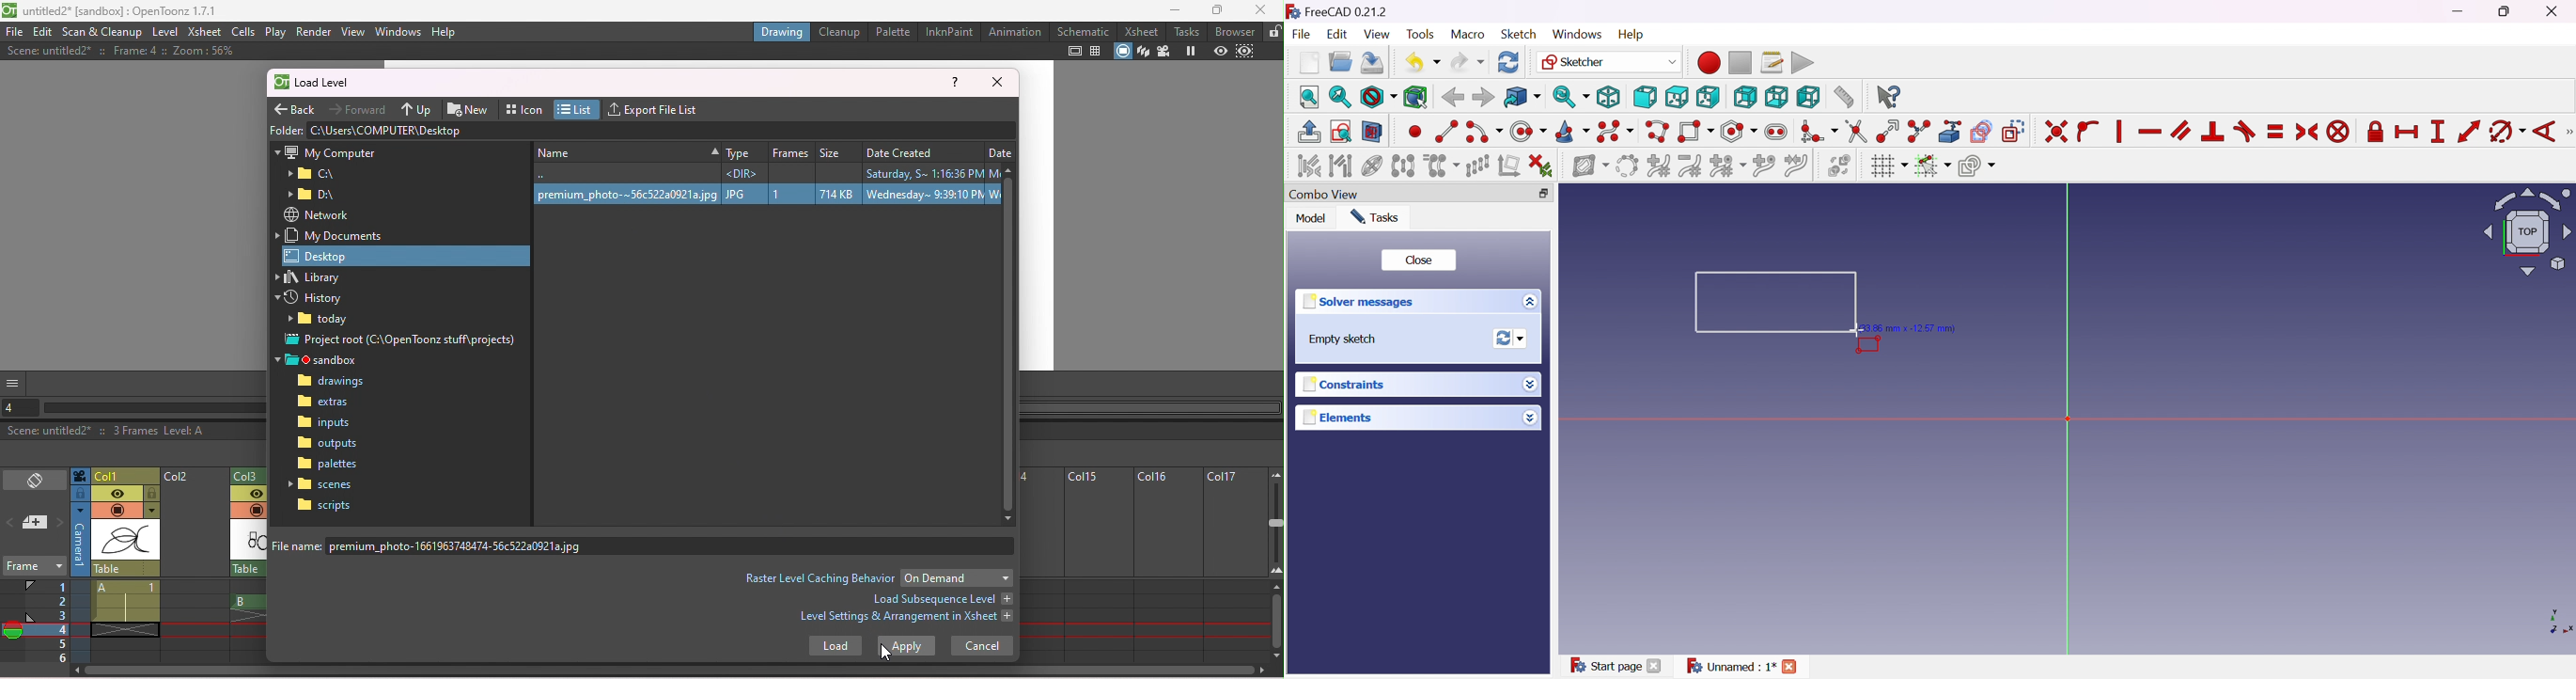  Describe the element at coordinates (80, 476) in the screenshot. I see `Click to select camera` at that location.